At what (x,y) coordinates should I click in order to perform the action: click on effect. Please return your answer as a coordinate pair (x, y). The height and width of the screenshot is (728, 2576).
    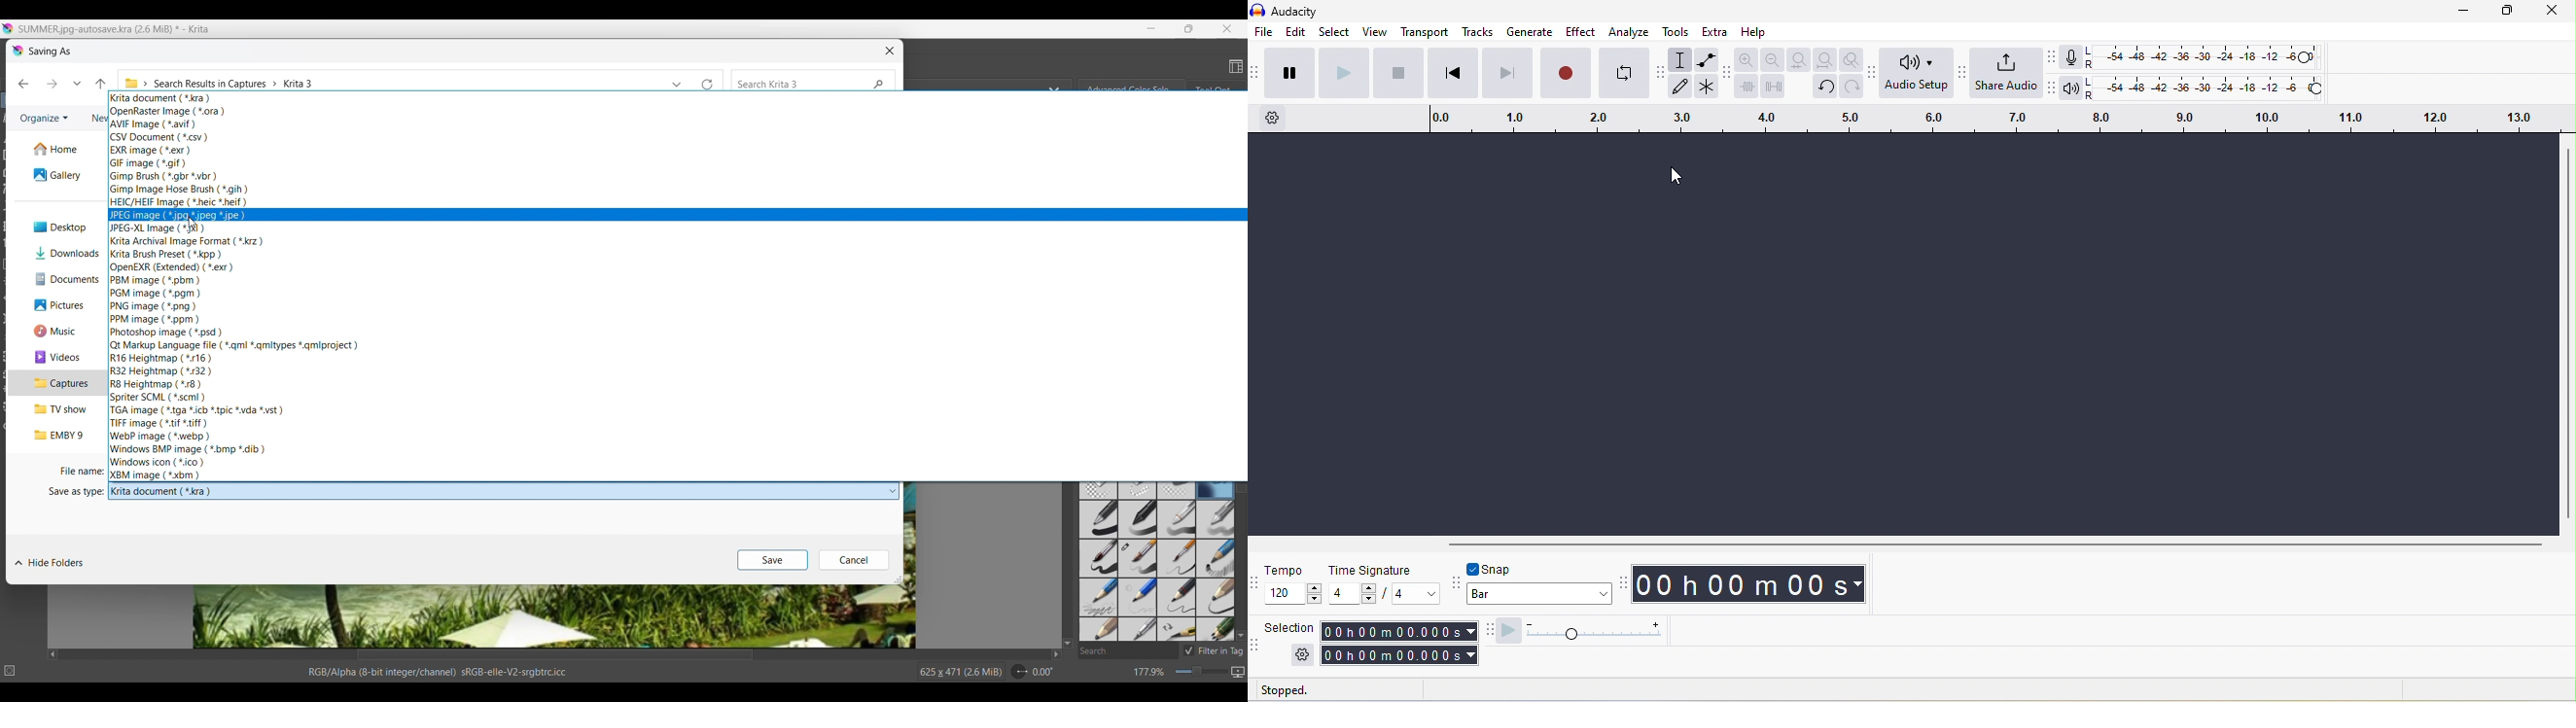
    Looking at the image, I should click on (1581, 33).